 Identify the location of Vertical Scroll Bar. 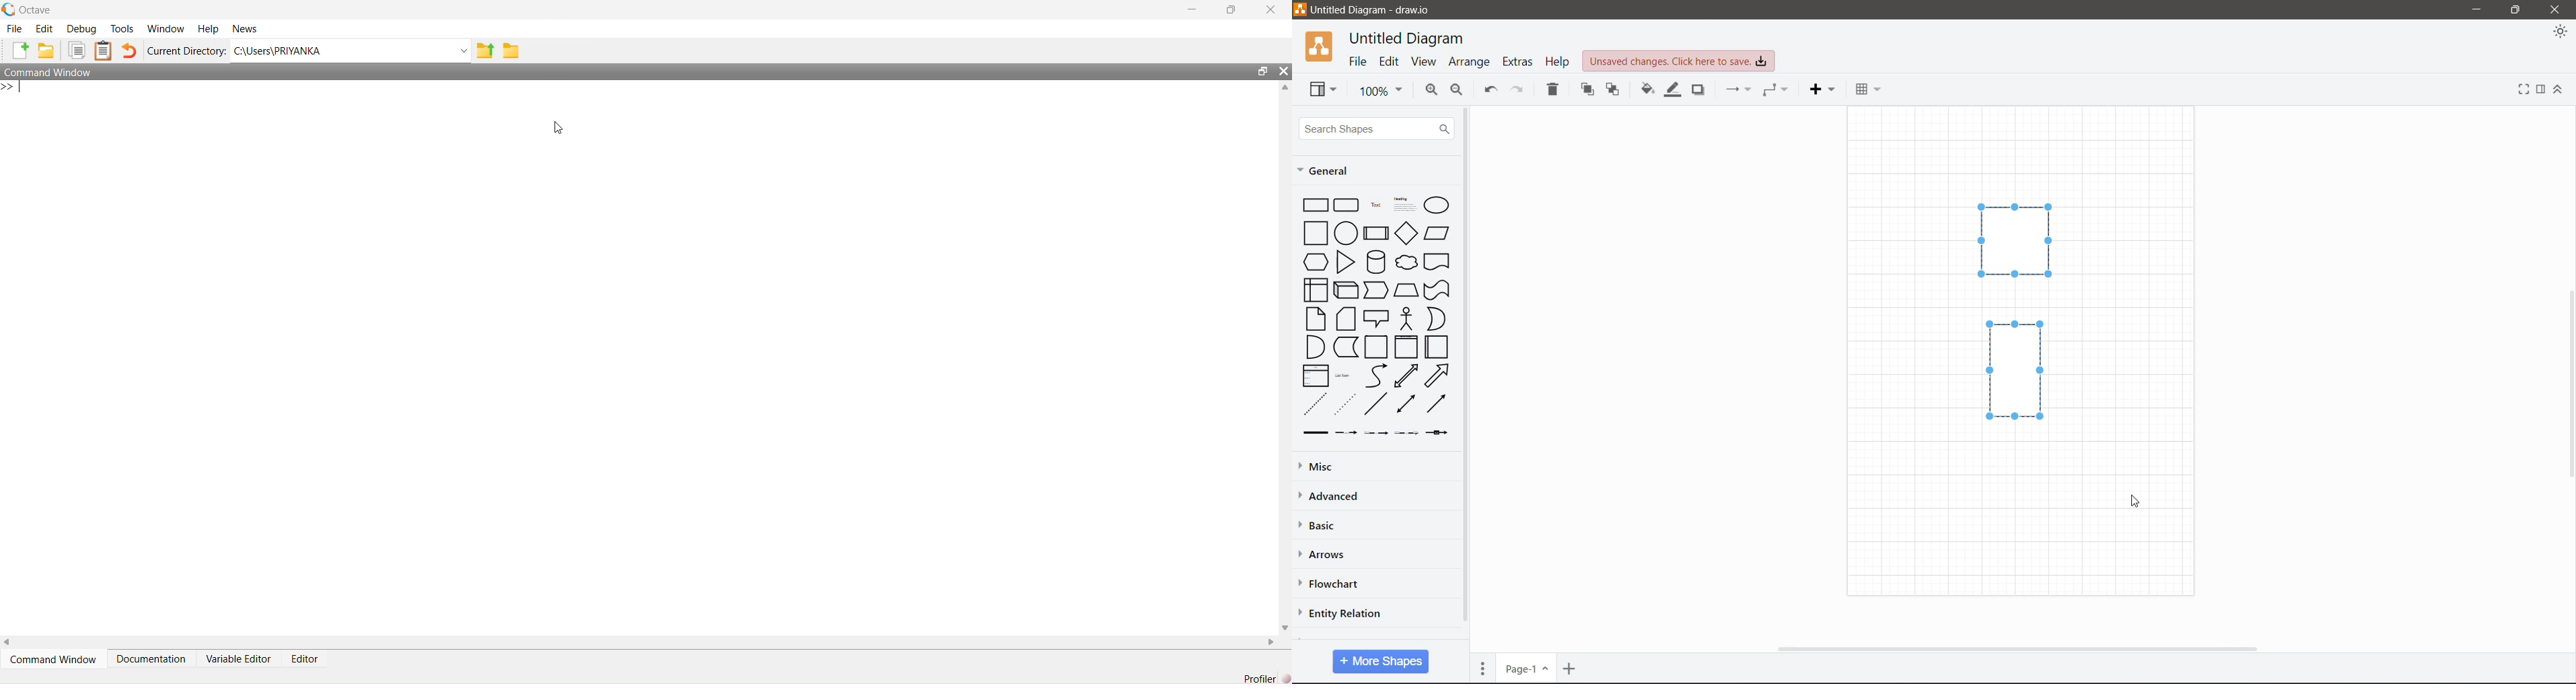
(1466, 370).